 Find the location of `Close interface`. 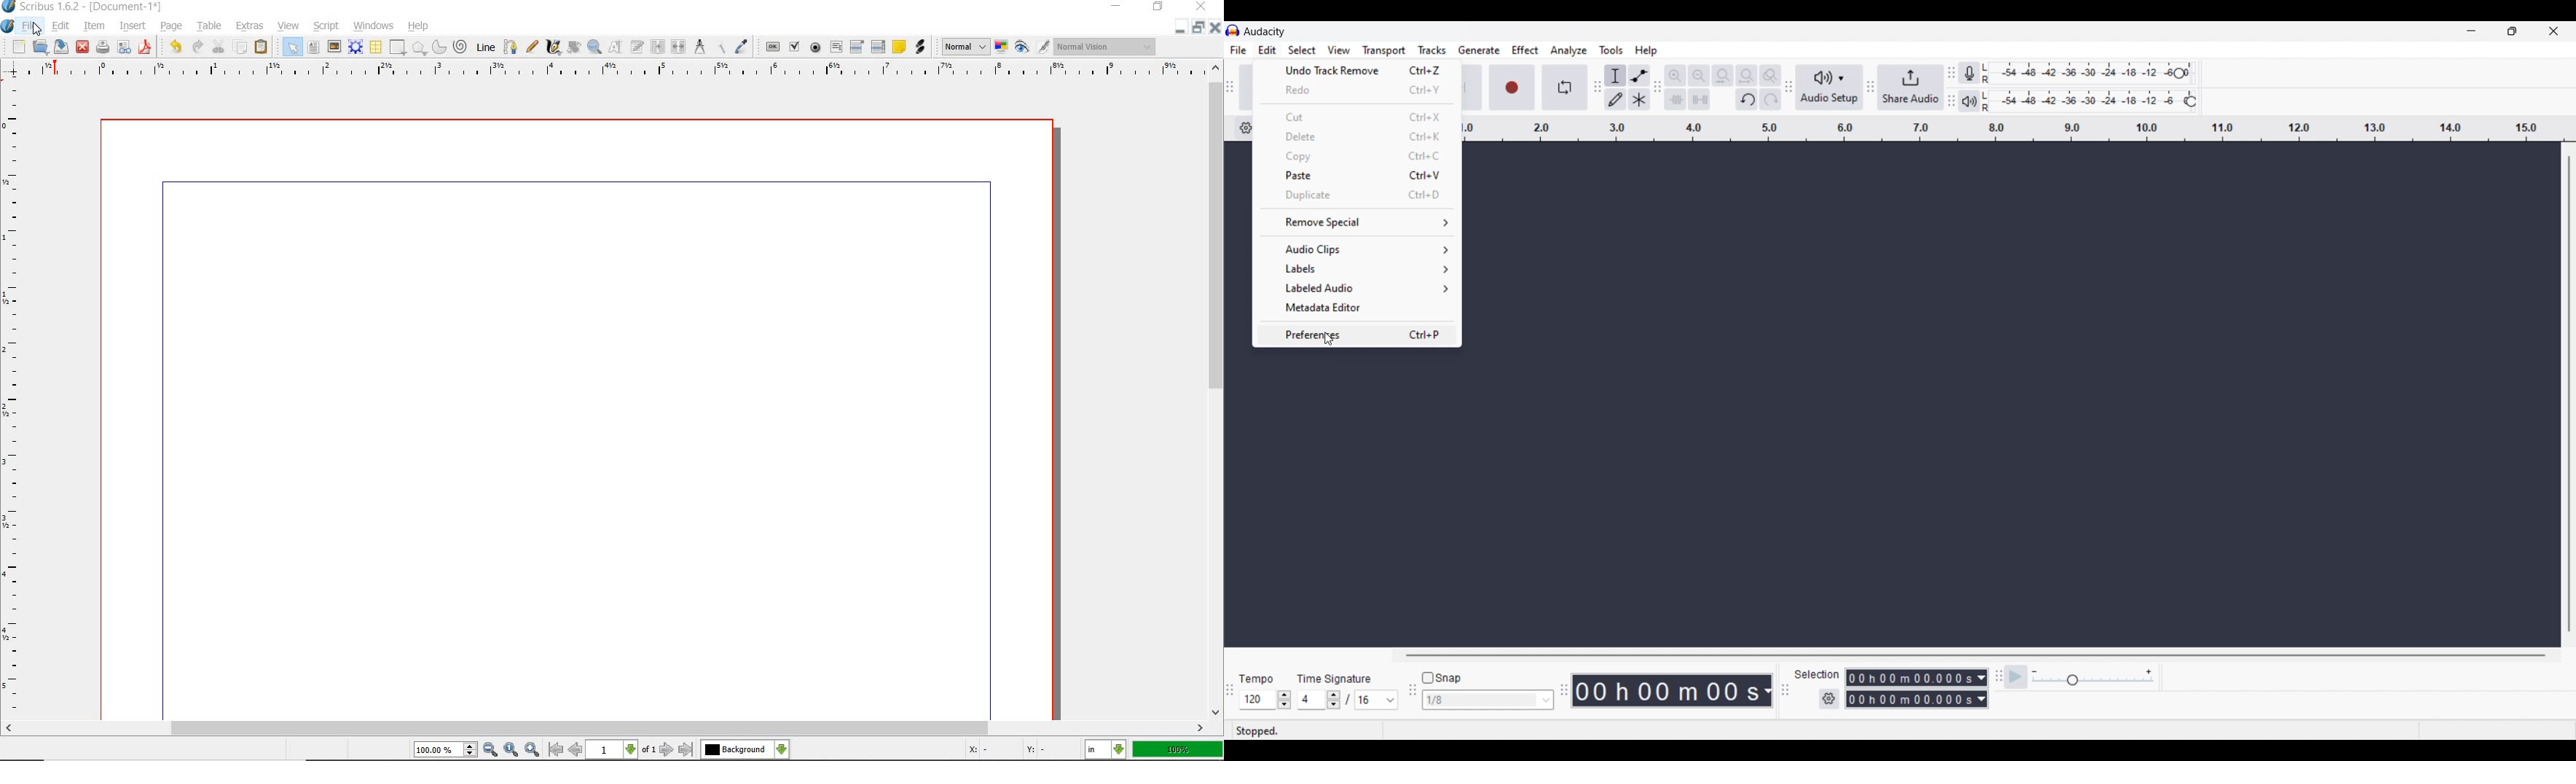

Close interface is located at coordinates (2553, 30).